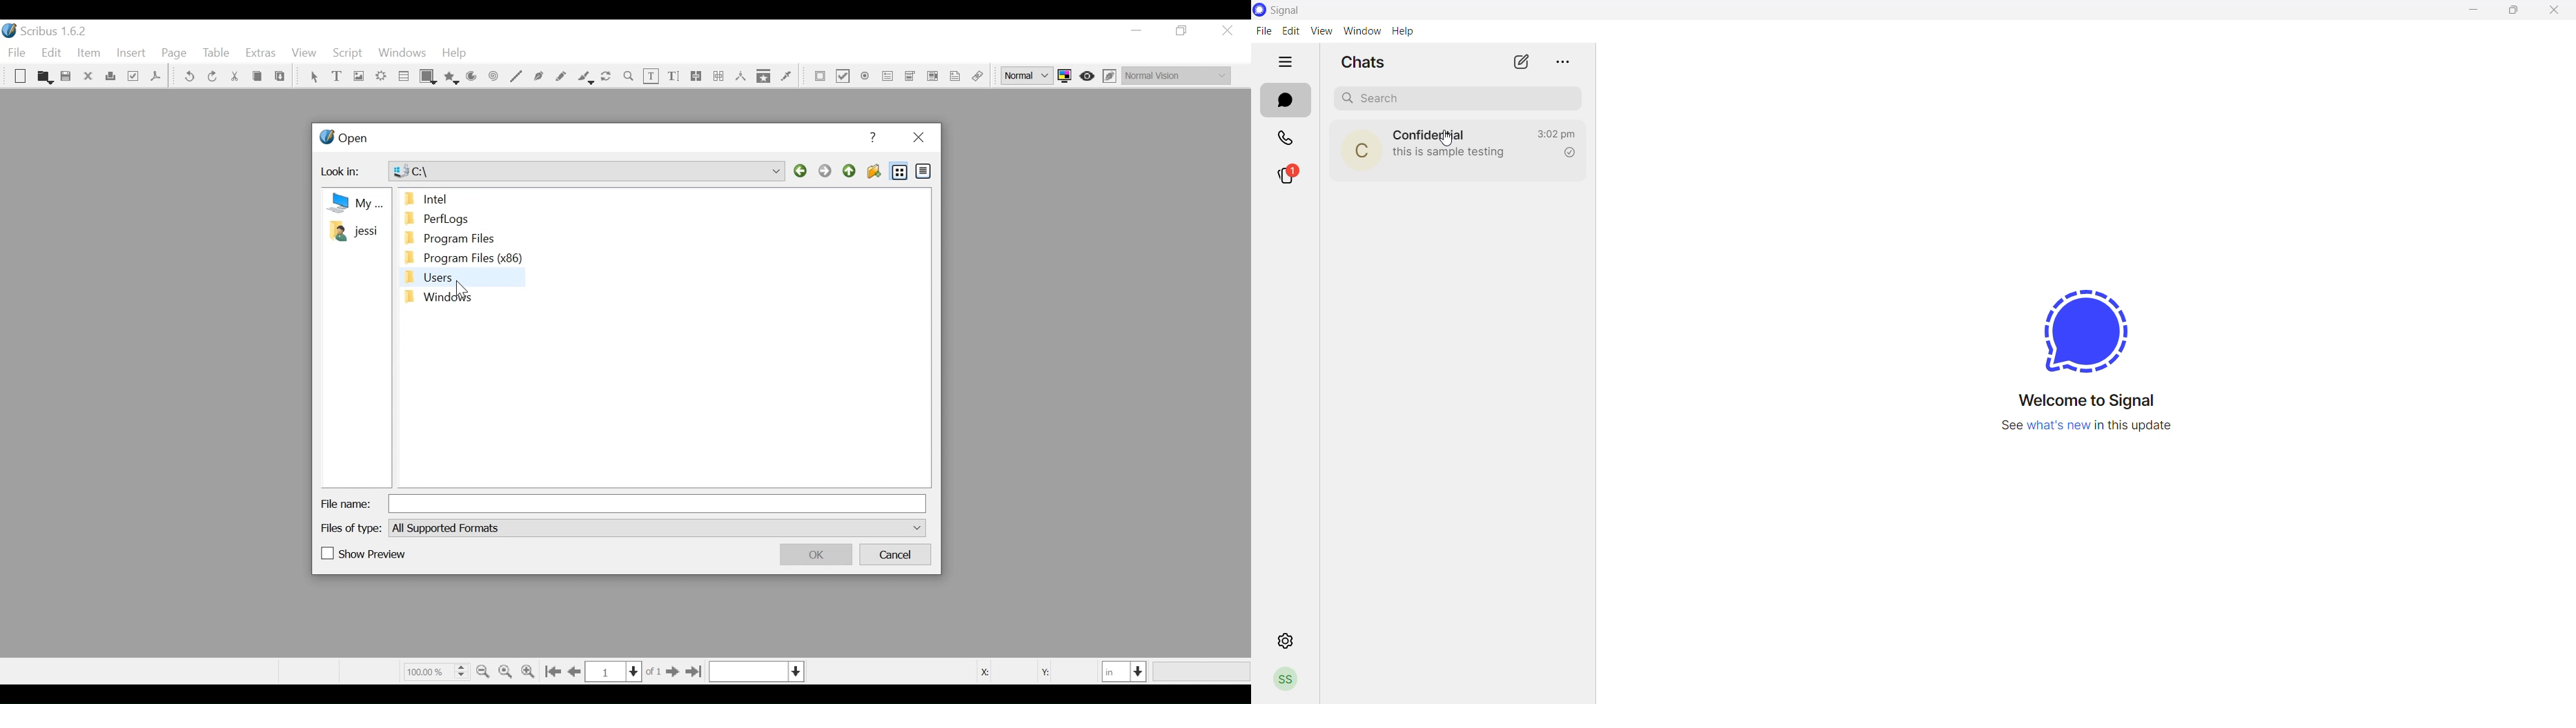 The image size is (2576, 728). What do you see at coordinates (20, 78) in the screenshot?
I see `New` at bounding box center [20, 78].